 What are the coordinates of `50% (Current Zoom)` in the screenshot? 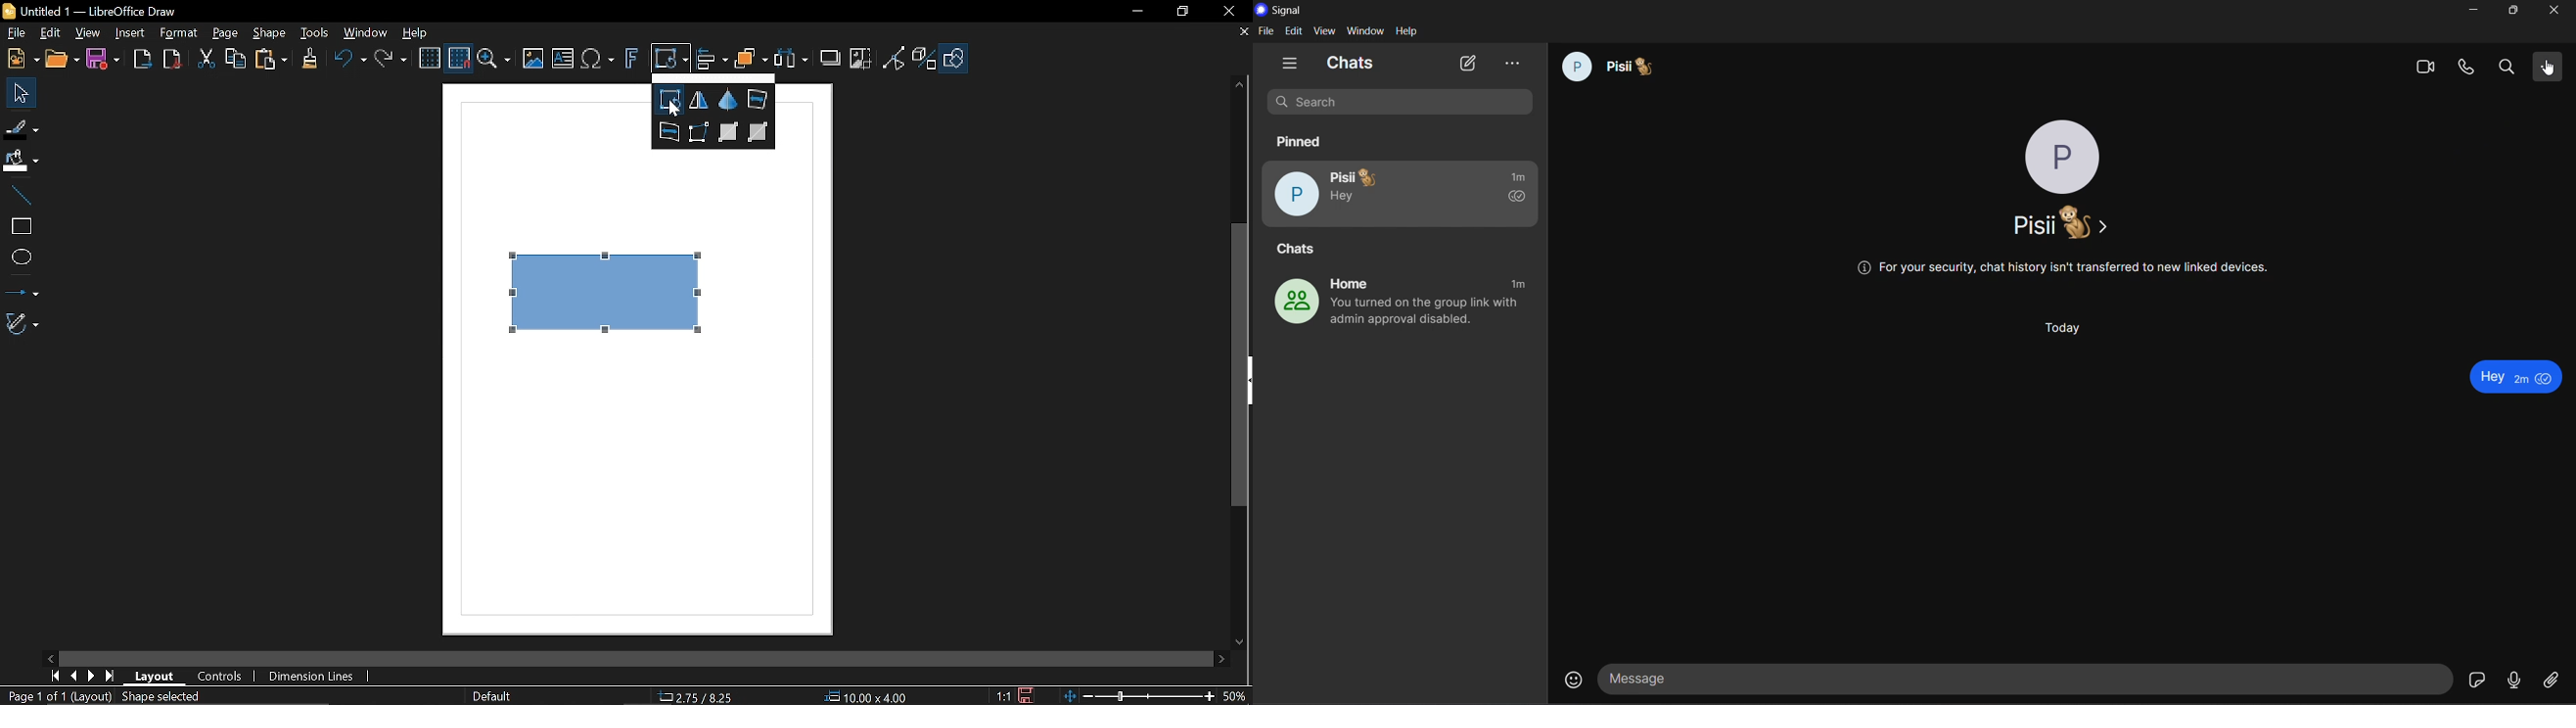 It's located at (1238, 694).